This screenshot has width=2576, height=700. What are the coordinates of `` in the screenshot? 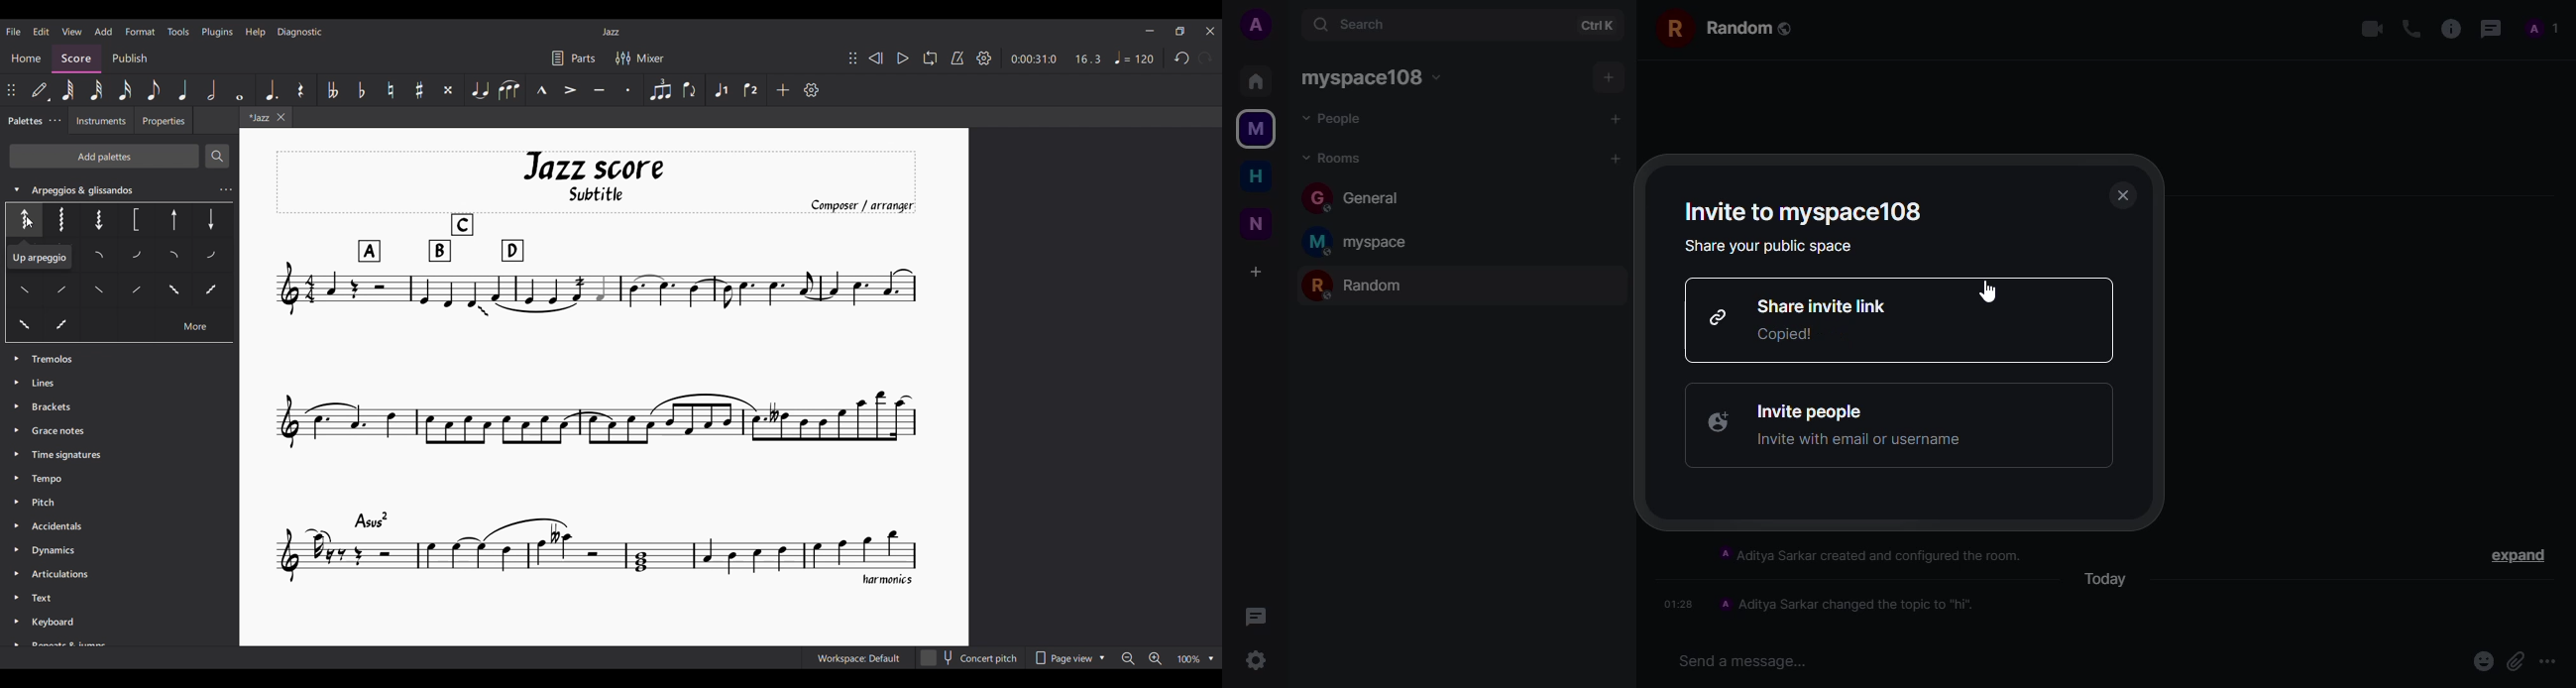 It's located at (99, 257).